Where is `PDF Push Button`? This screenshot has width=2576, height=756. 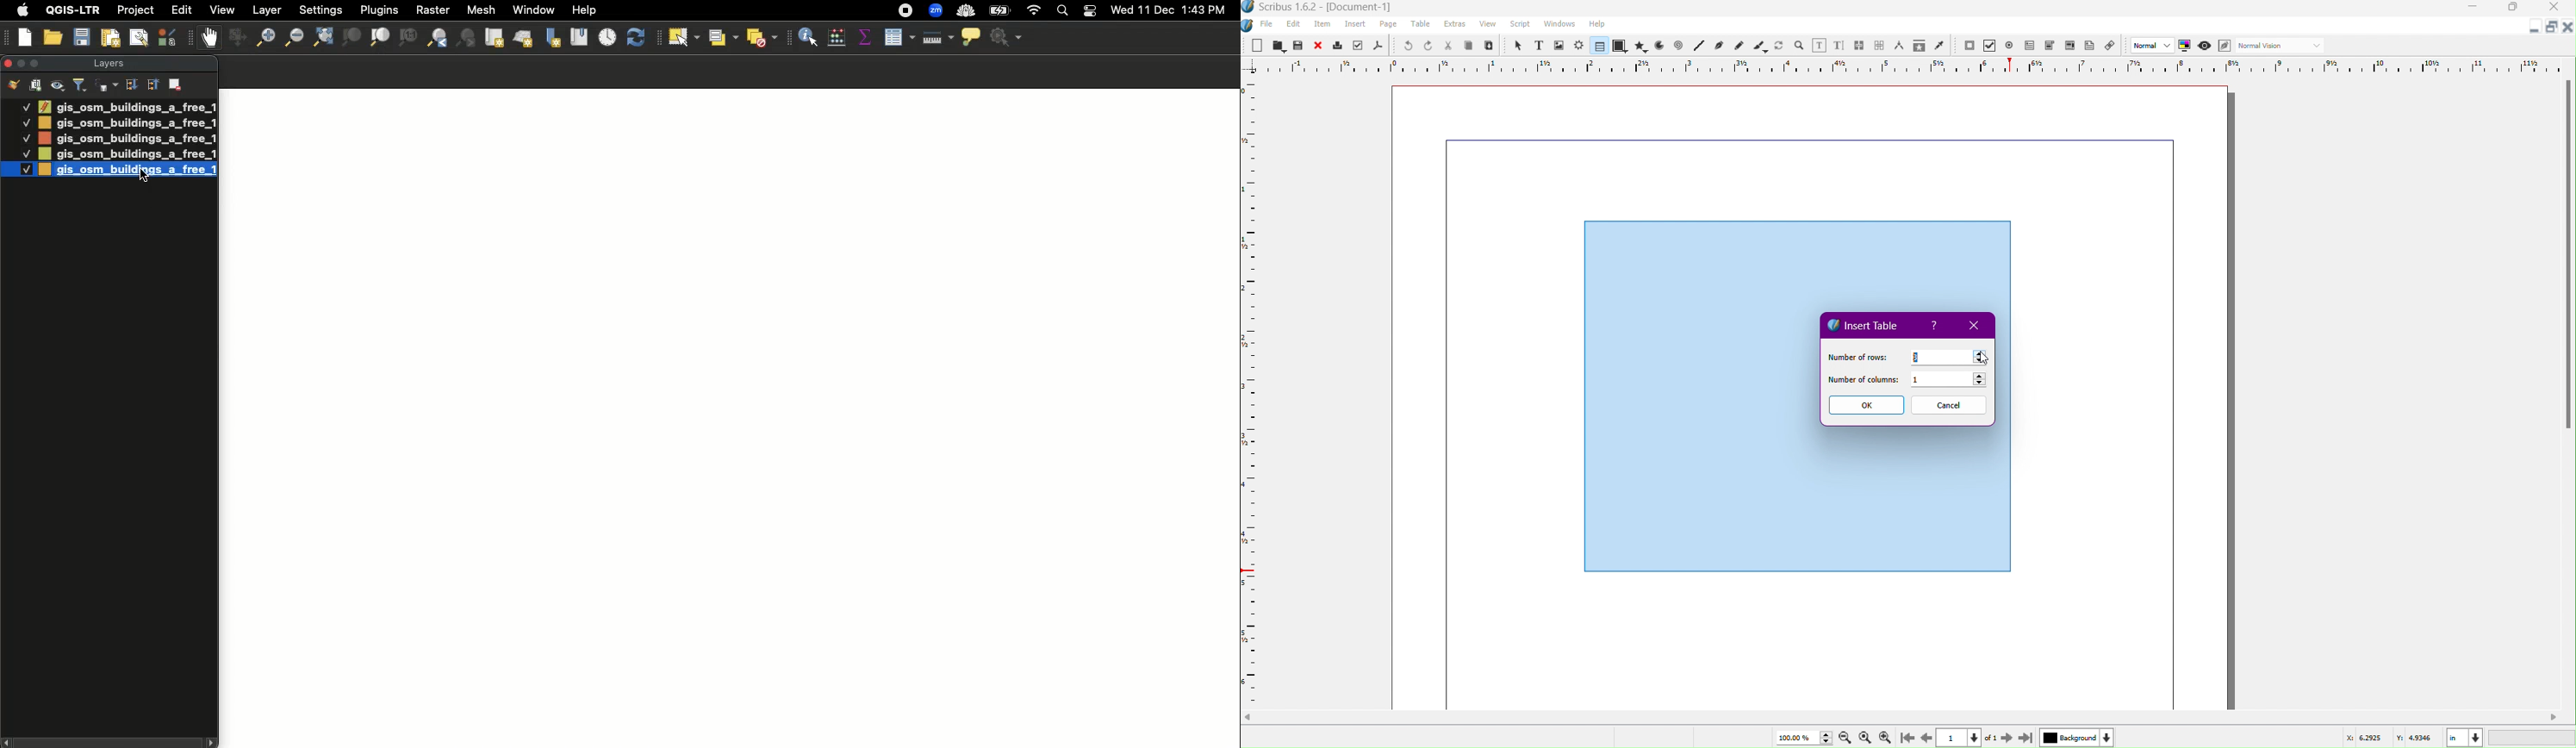
PDF Push Button is located at coordinates (1969, 46).